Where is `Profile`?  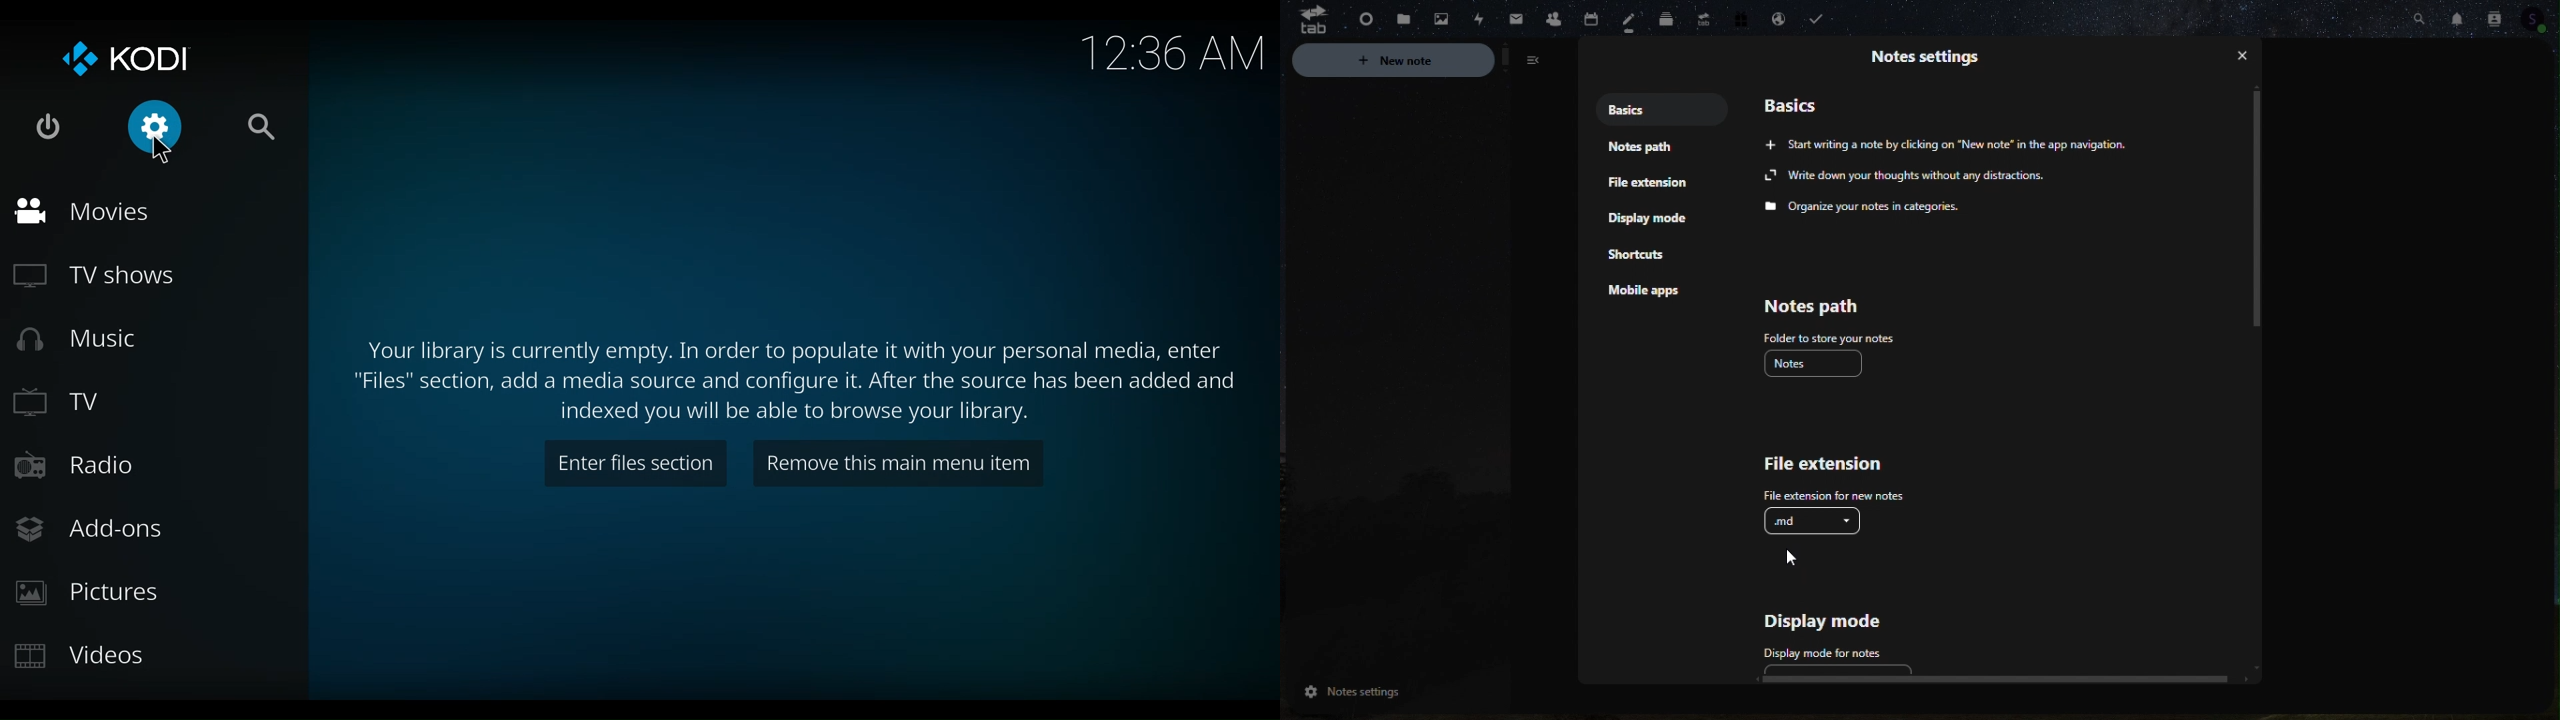
Profile is located at coordinates (2542, 22).